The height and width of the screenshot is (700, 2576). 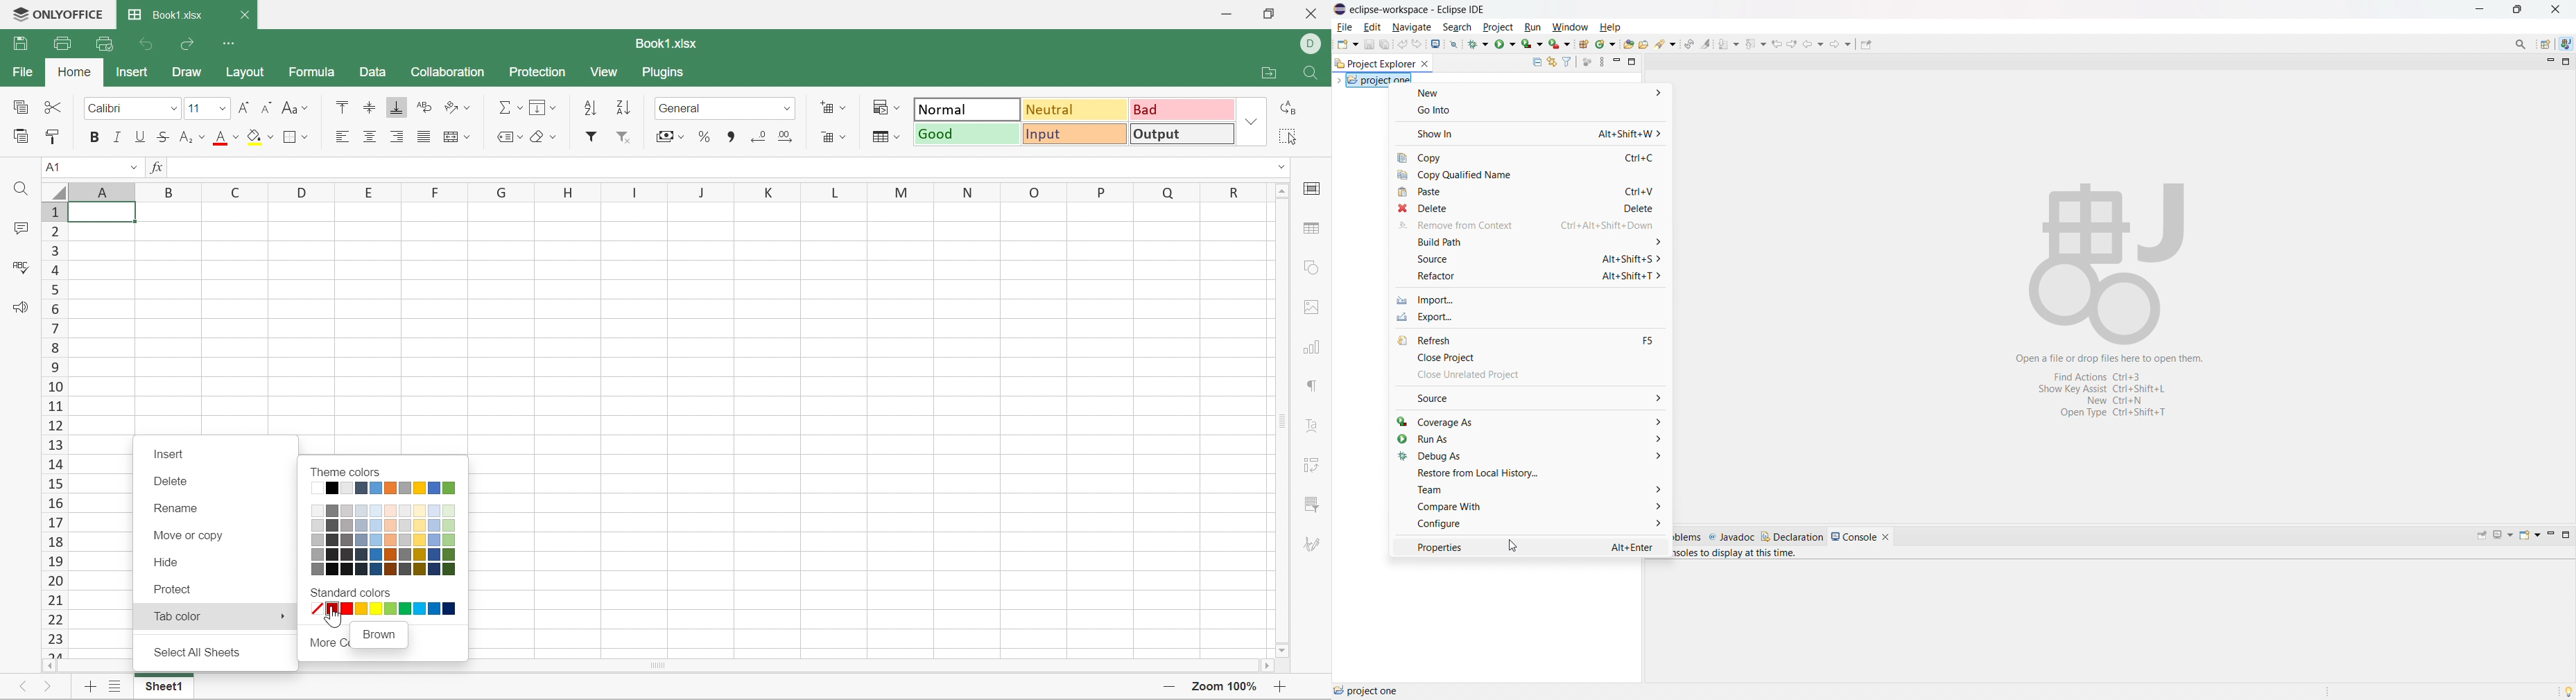 I want to click on refactor, so click(x=1528, y=276).